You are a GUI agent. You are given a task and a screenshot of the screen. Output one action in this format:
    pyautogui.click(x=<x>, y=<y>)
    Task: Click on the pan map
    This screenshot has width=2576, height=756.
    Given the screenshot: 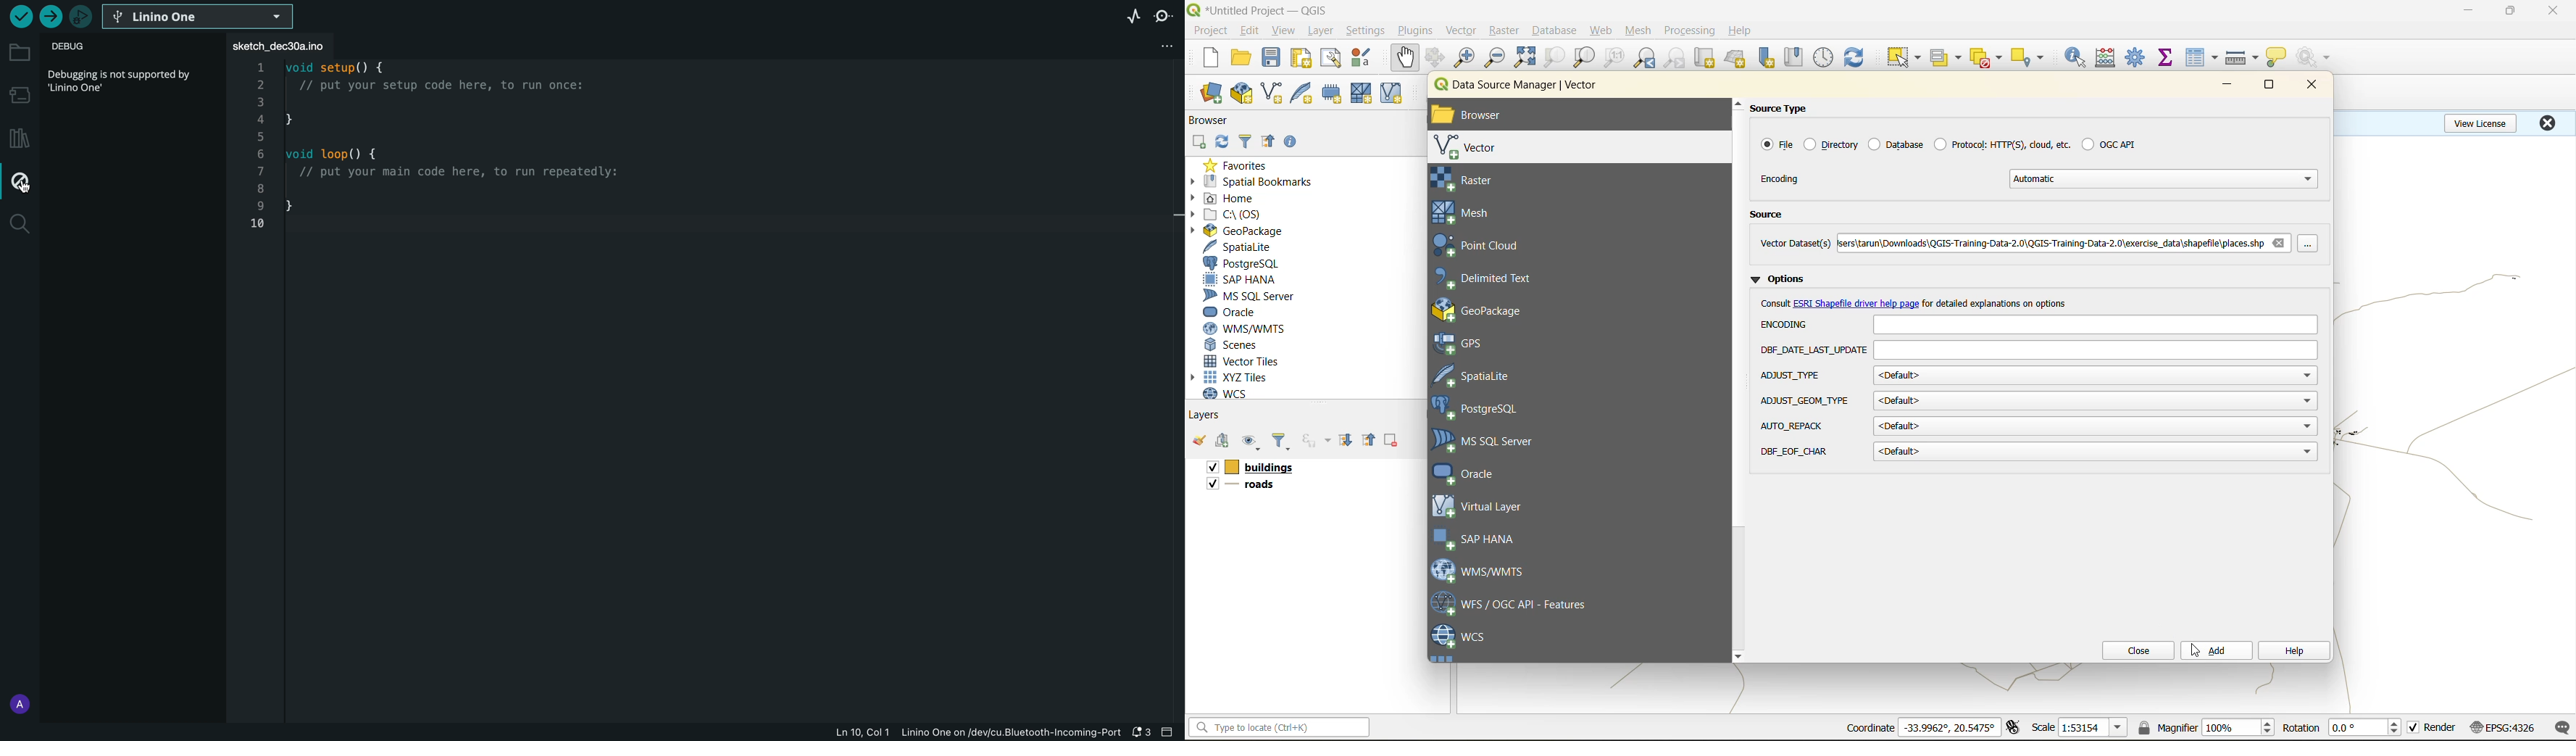 What is the action you would take?
    pyautogui.click(x=1405, y=58)
    